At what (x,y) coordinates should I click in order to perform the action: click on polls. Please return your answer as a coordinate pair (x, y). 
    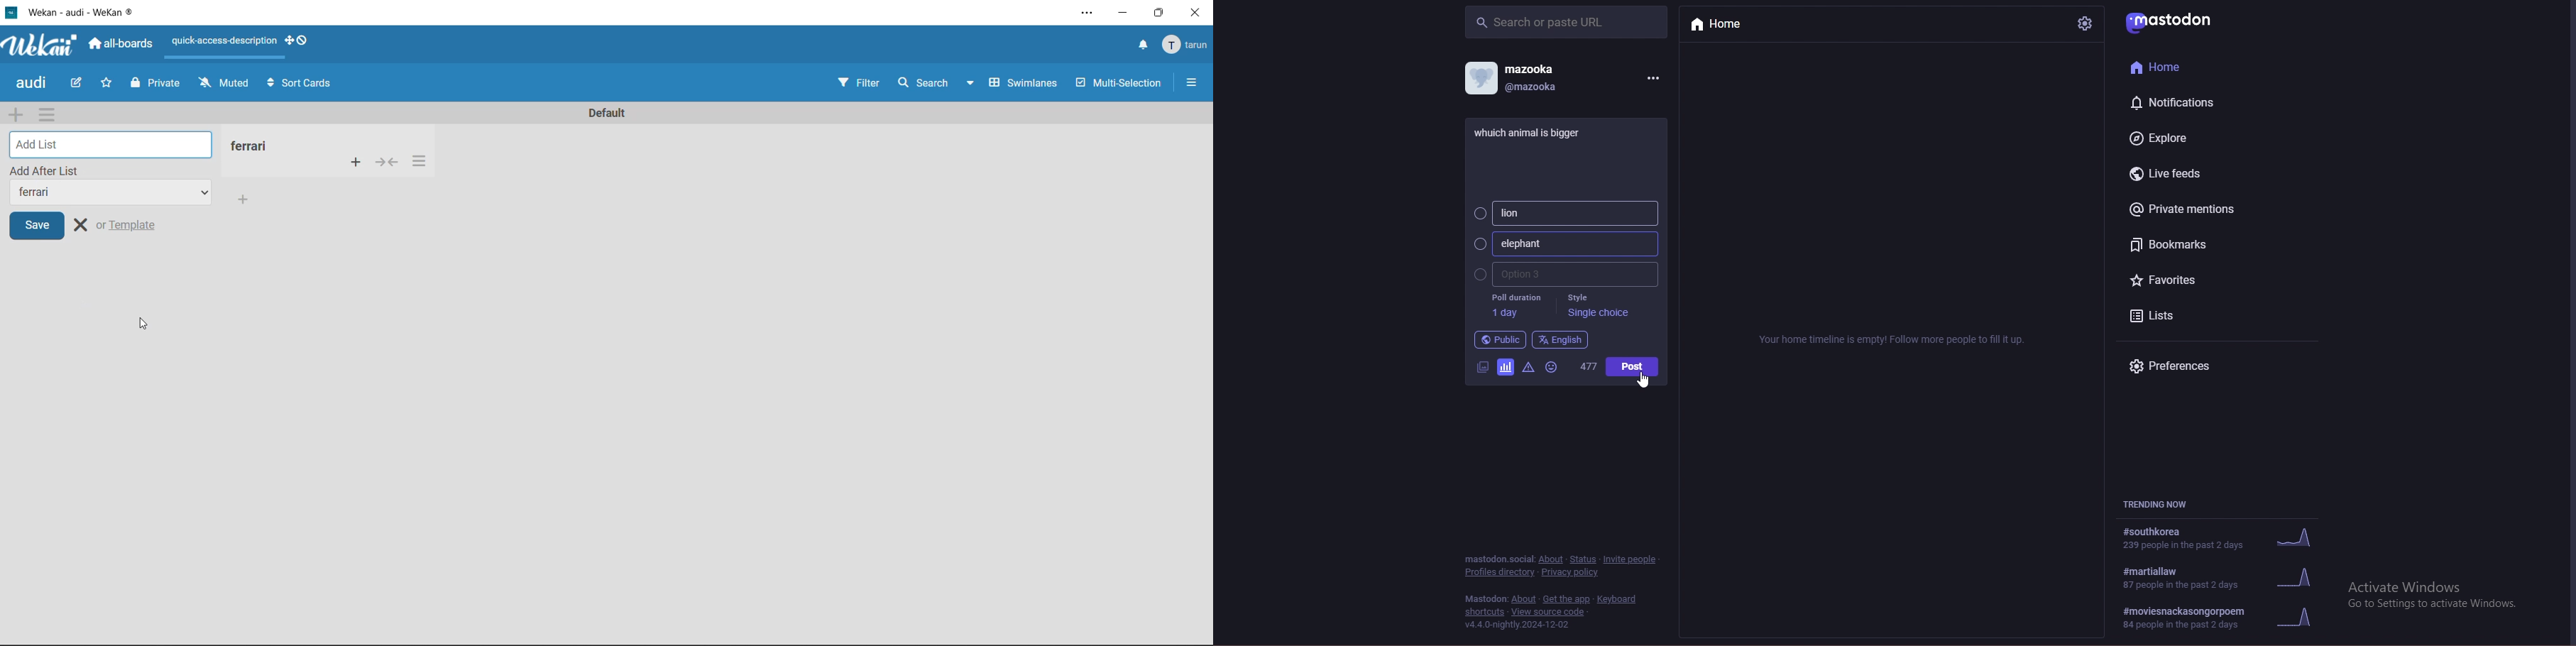
    Looking at the image, I should click on (1504, 366).